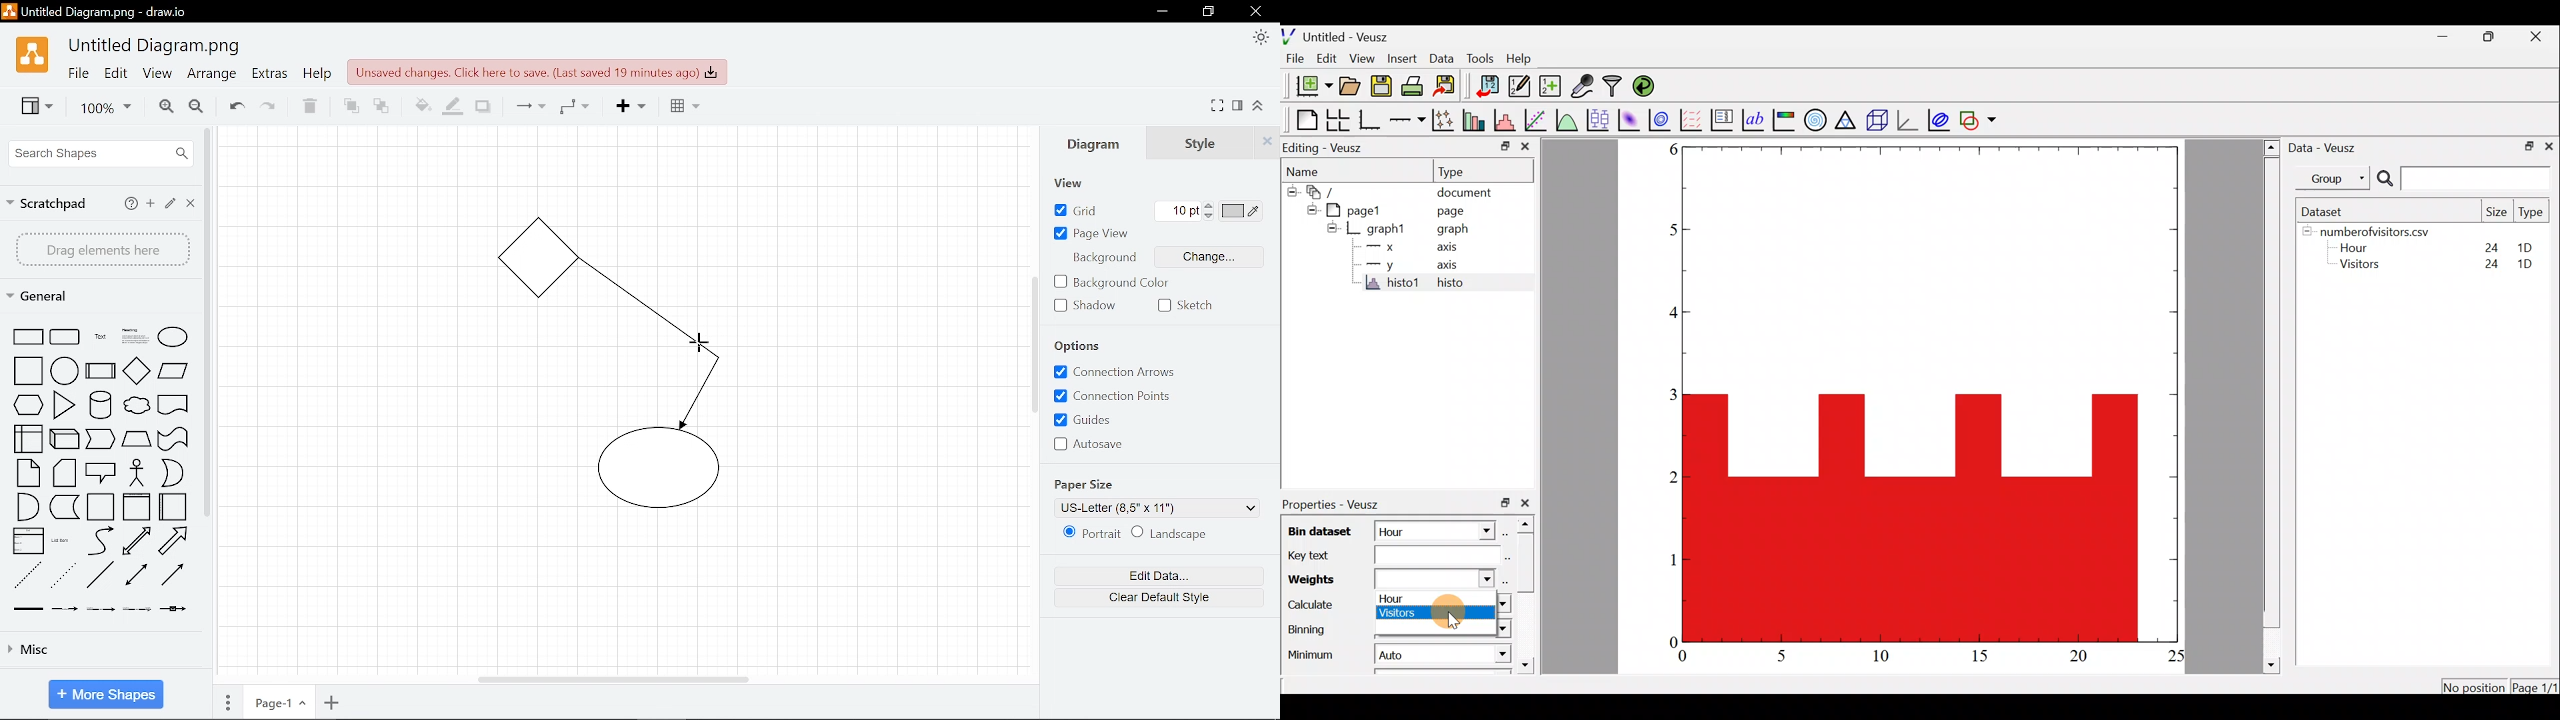  What do you see at coordinates (1254, 12) in the screenshot?
I see `close` at bounding box center [1254, 12].